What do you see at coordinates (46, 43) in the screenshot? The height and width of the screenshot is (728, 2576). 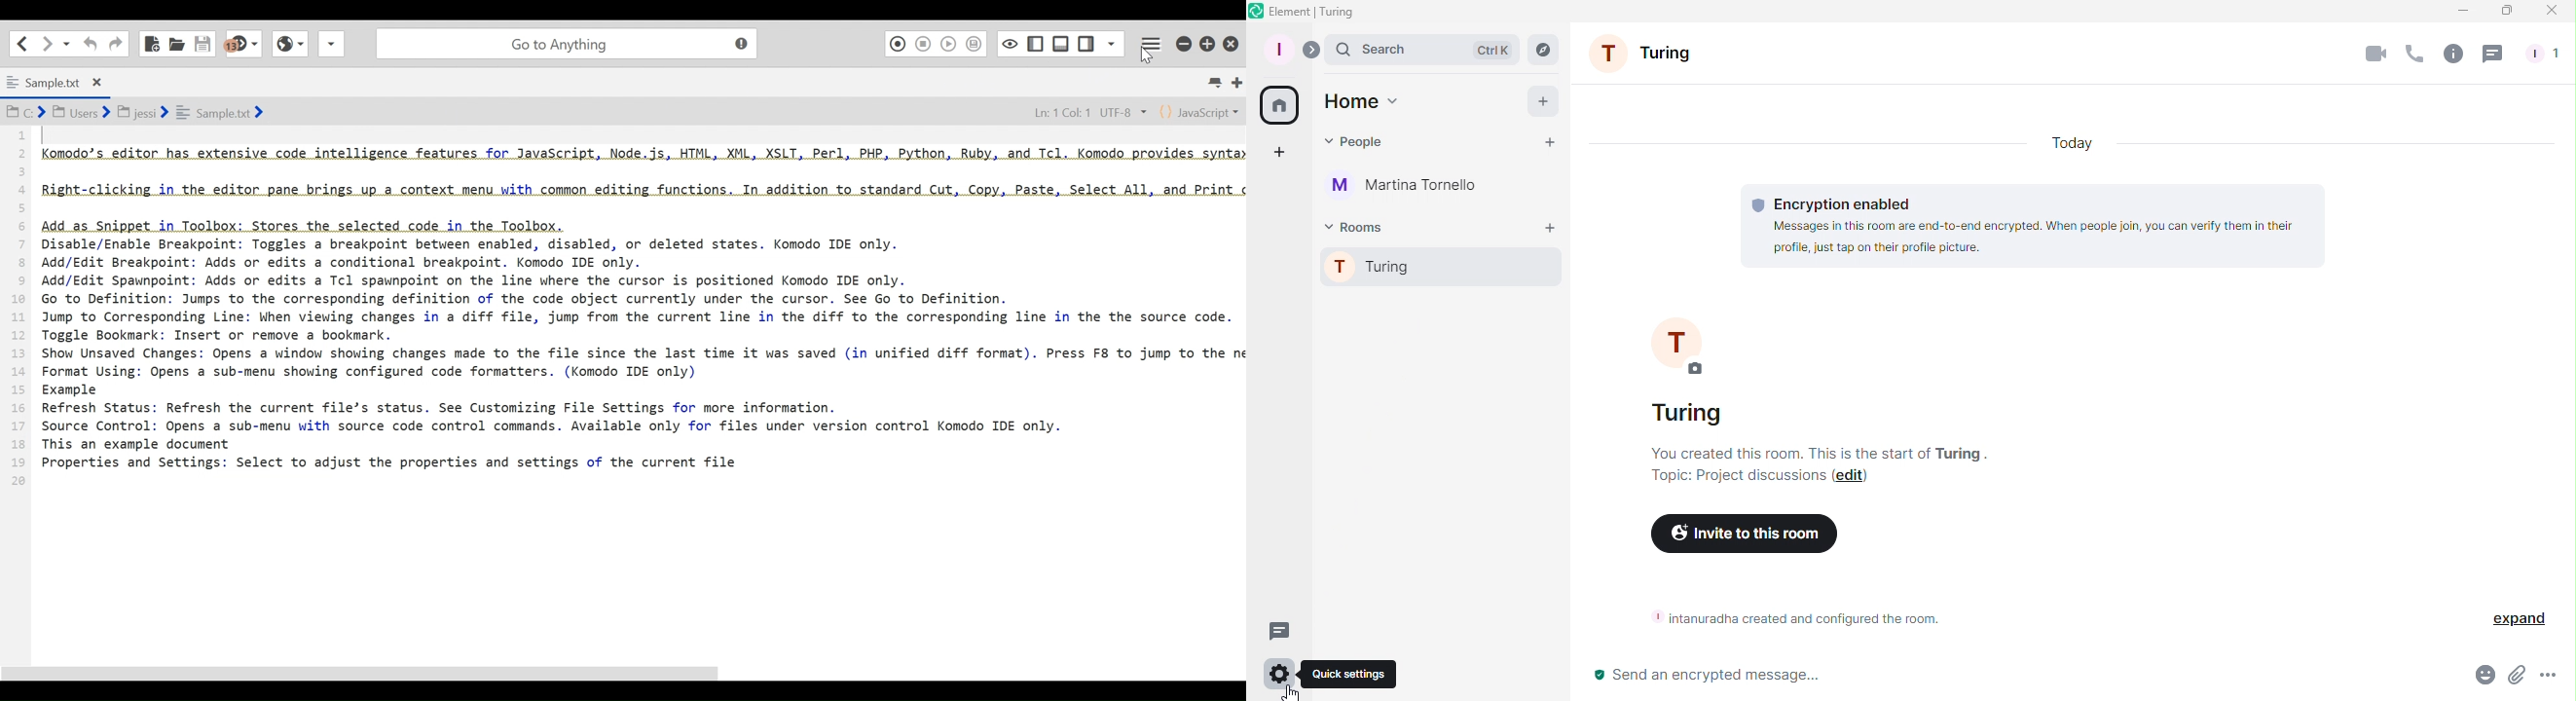 I see `Go forward one loaction` at bounding box center [46, 43].